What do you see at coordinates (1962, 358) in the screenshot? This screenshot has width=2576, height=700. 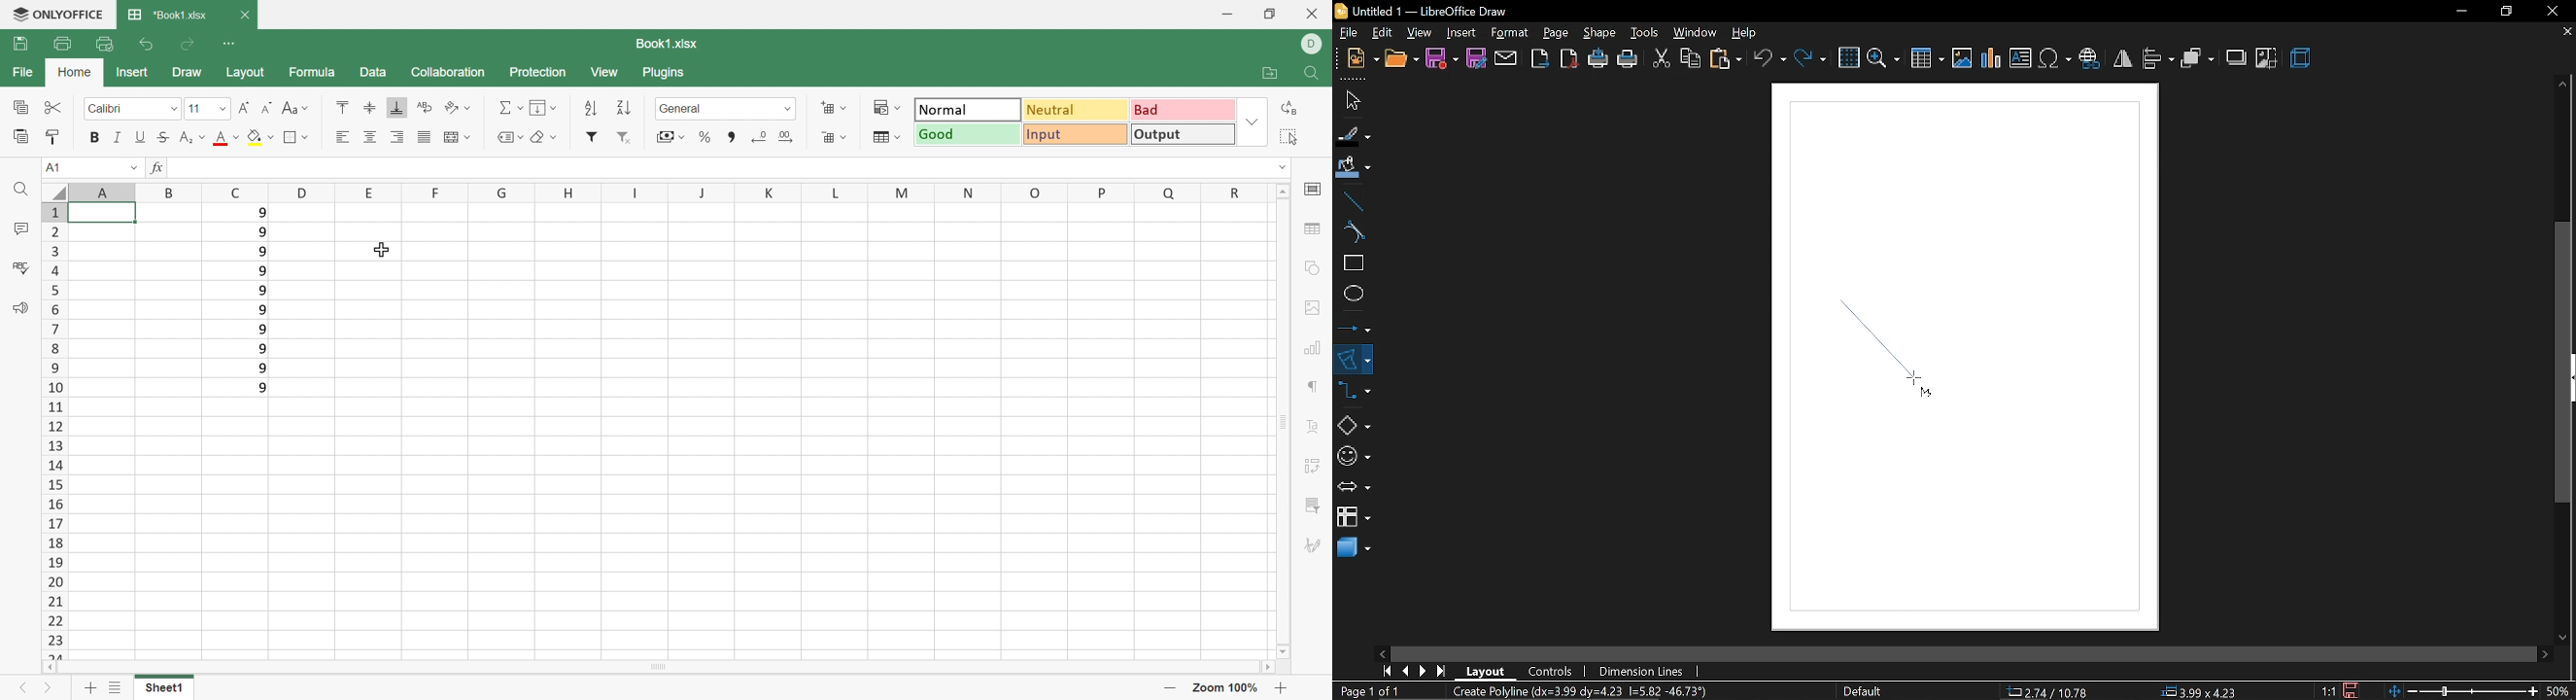 I see `Canvas` at bounding box center [1962, 358].